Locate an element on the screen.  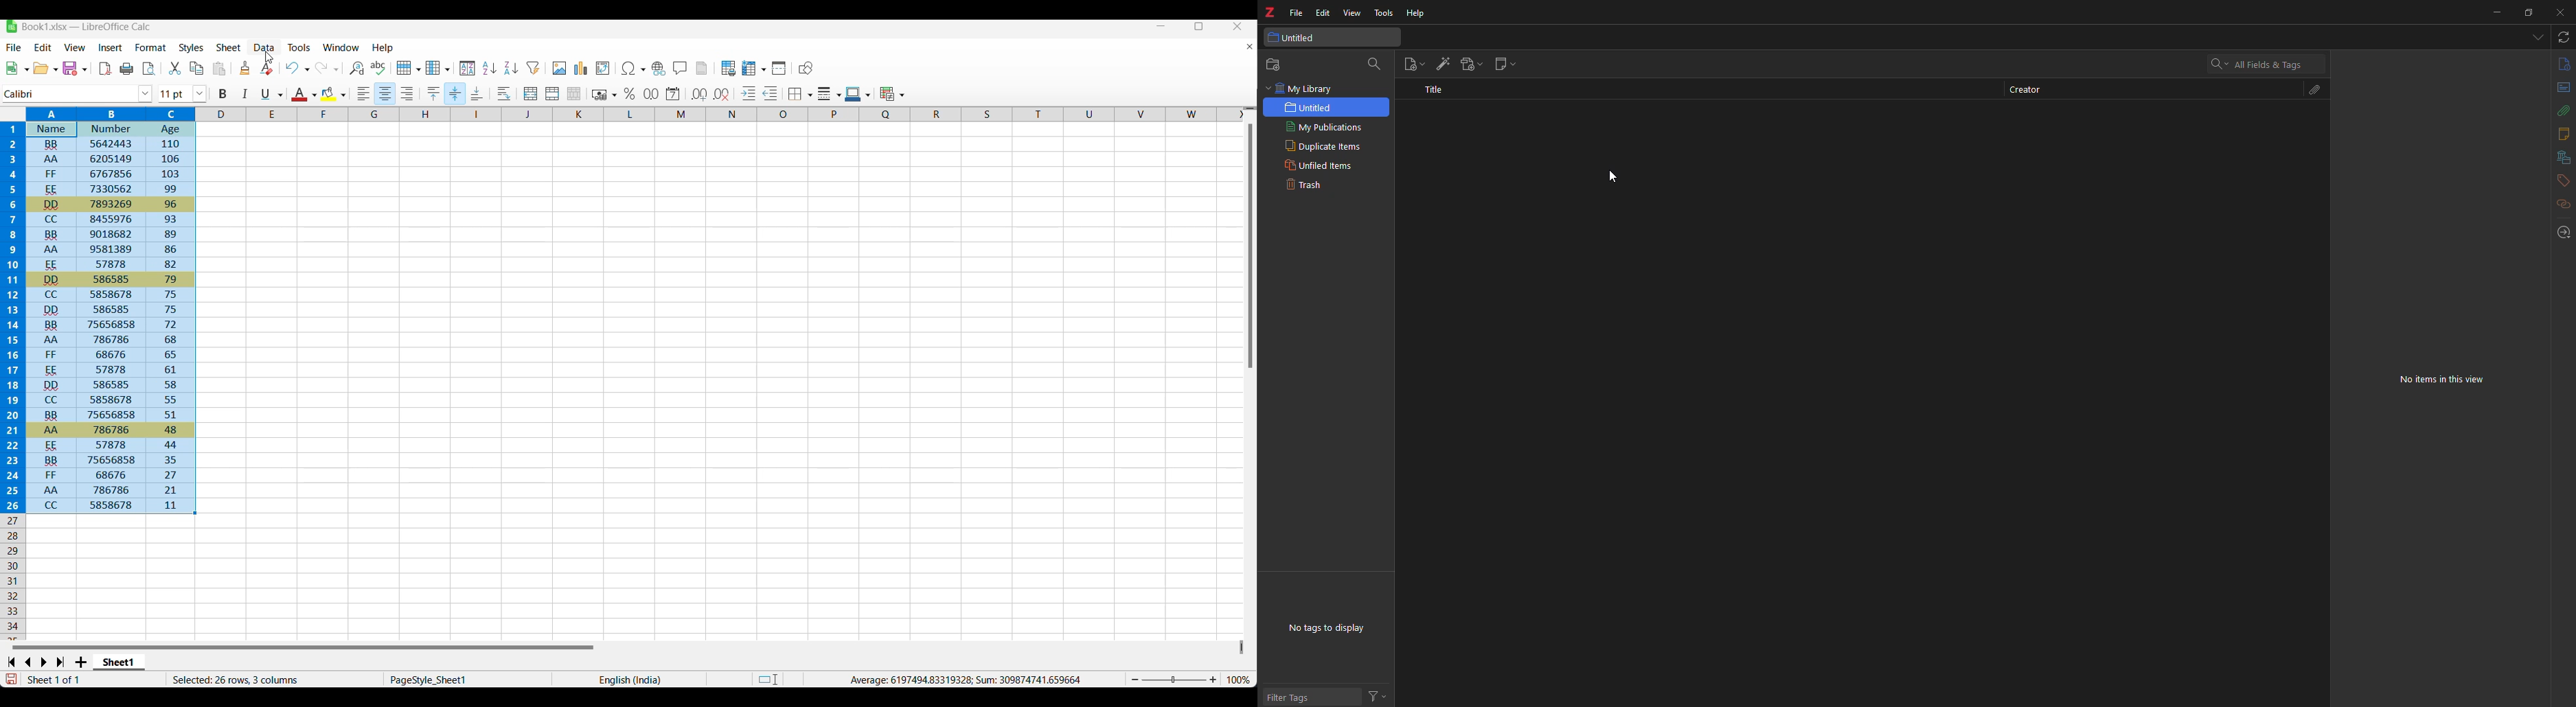
Current sheet out of total number of sheet in the workbook is located at coordinates (80, 680).